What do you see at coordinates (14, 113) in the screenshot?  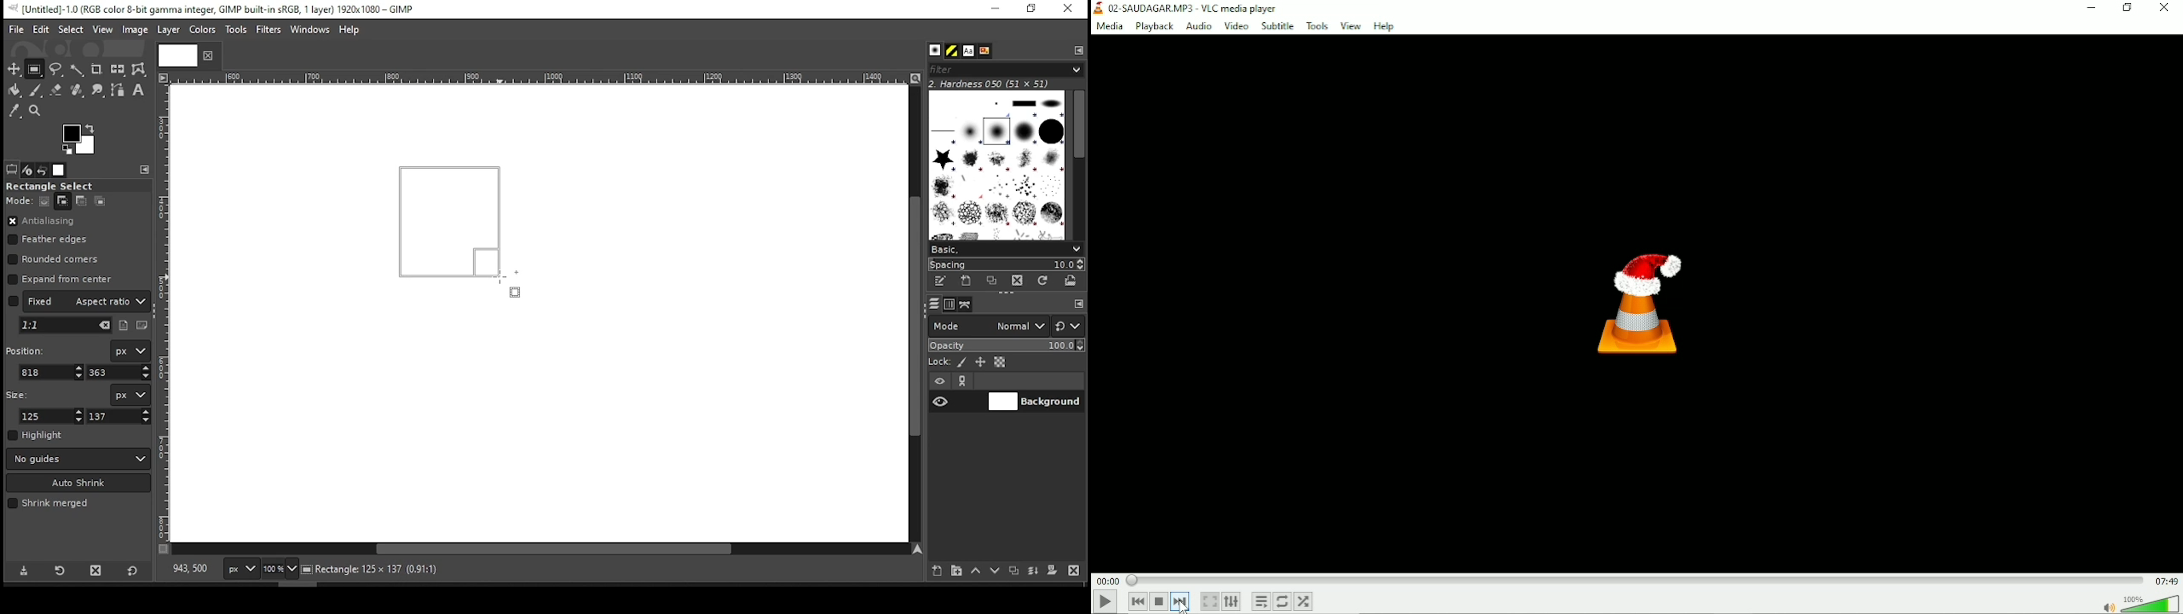 I see `color picker tool` at bounding box center [14, 113].